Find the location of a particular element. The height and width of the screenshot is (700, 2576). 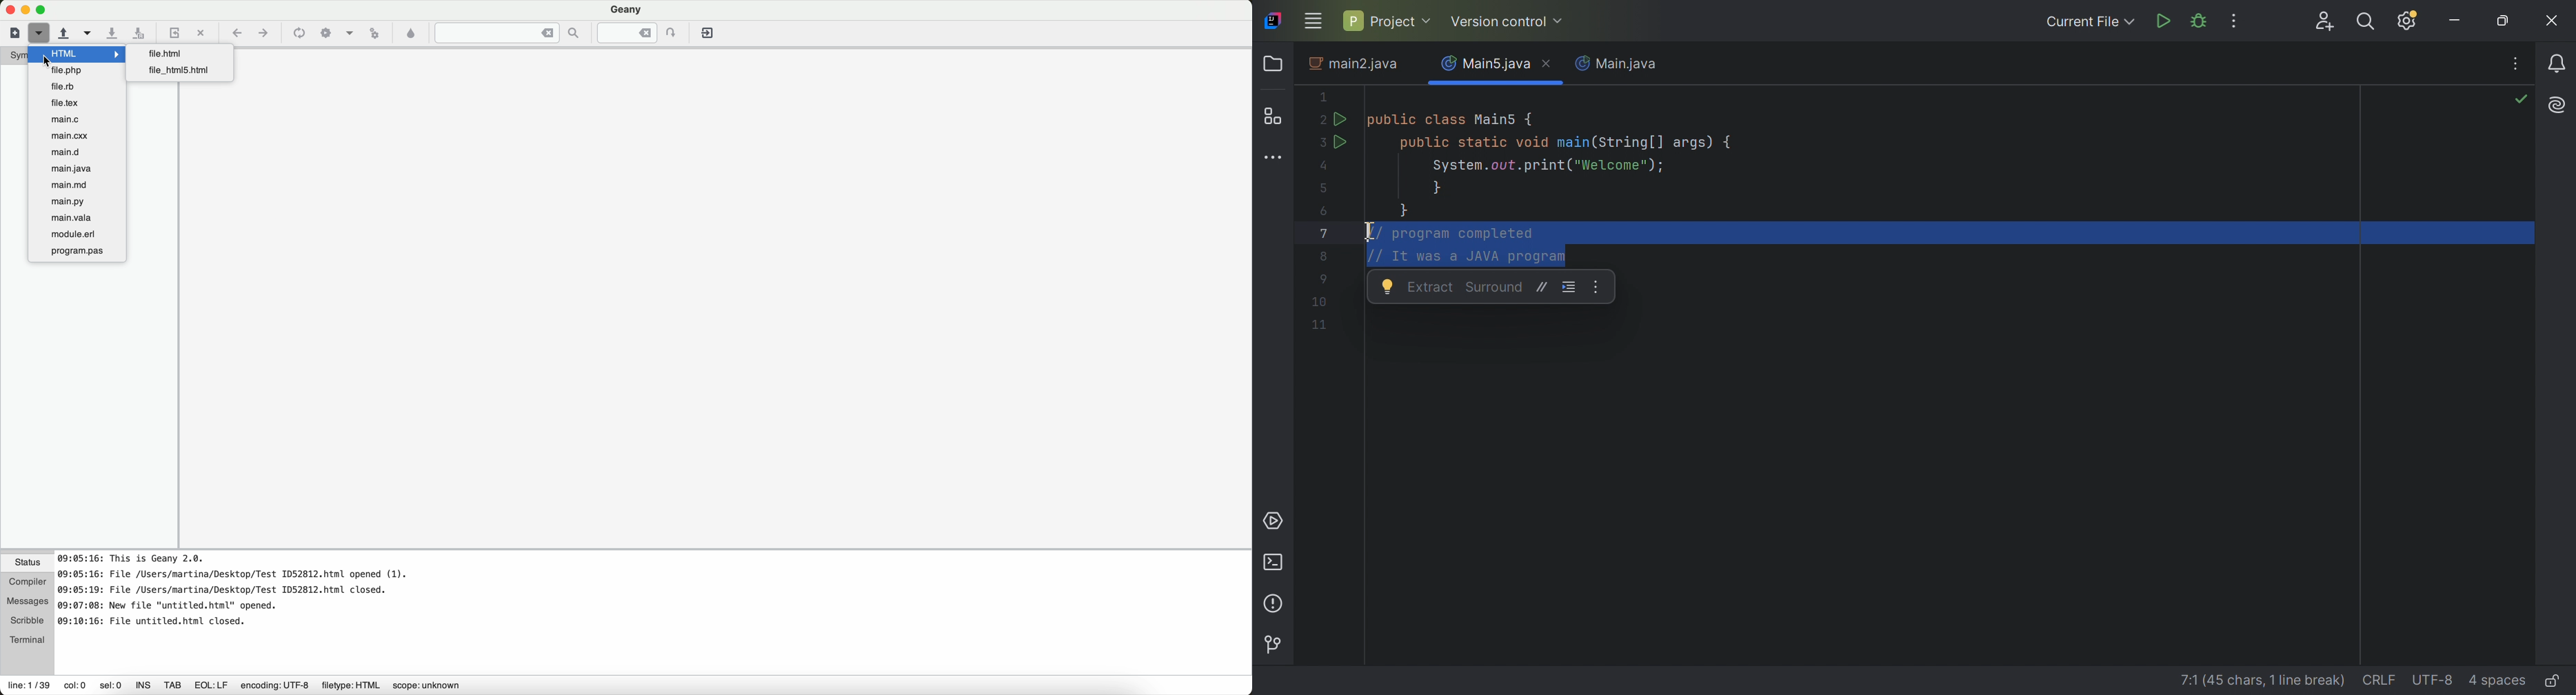

reload the current file from a disk is located at coordinates (174, 34).